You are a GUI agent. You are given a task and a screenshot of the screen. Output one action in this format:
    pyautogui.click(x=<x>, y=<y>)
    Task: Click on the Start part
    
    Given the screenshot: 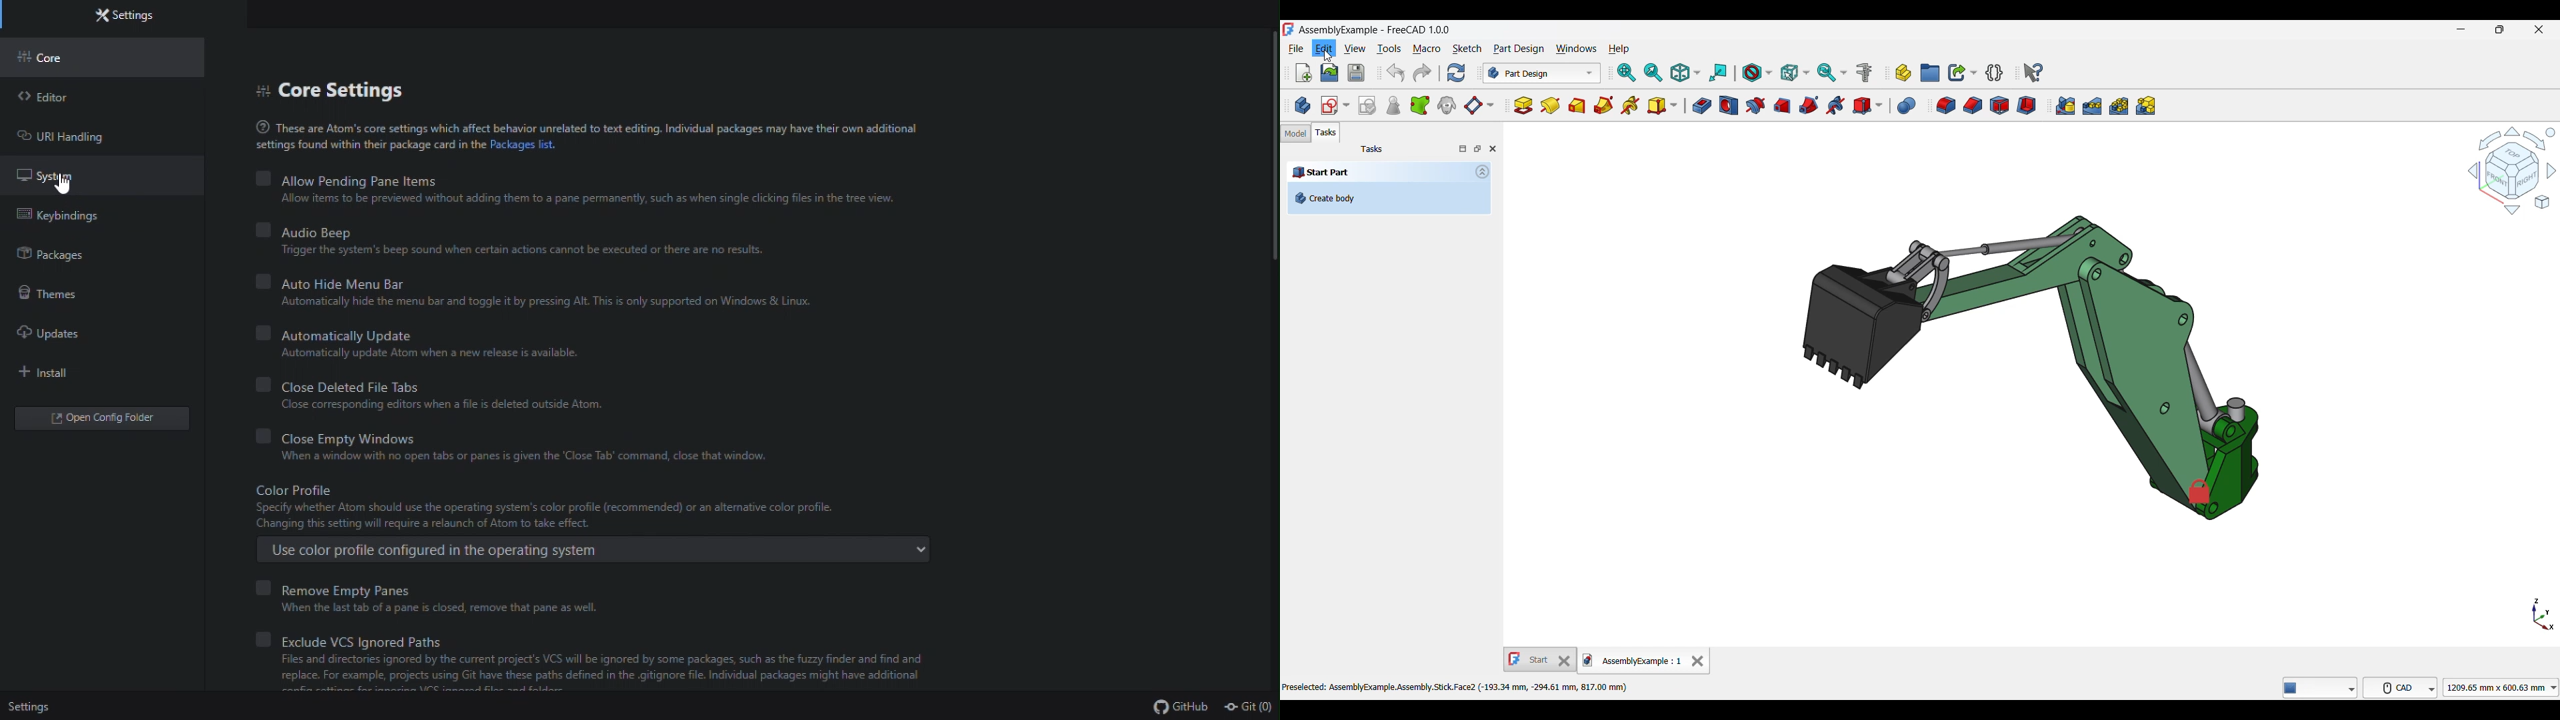 What is the action you would take?
    pyautogui.click(x=1379, y=172)
    